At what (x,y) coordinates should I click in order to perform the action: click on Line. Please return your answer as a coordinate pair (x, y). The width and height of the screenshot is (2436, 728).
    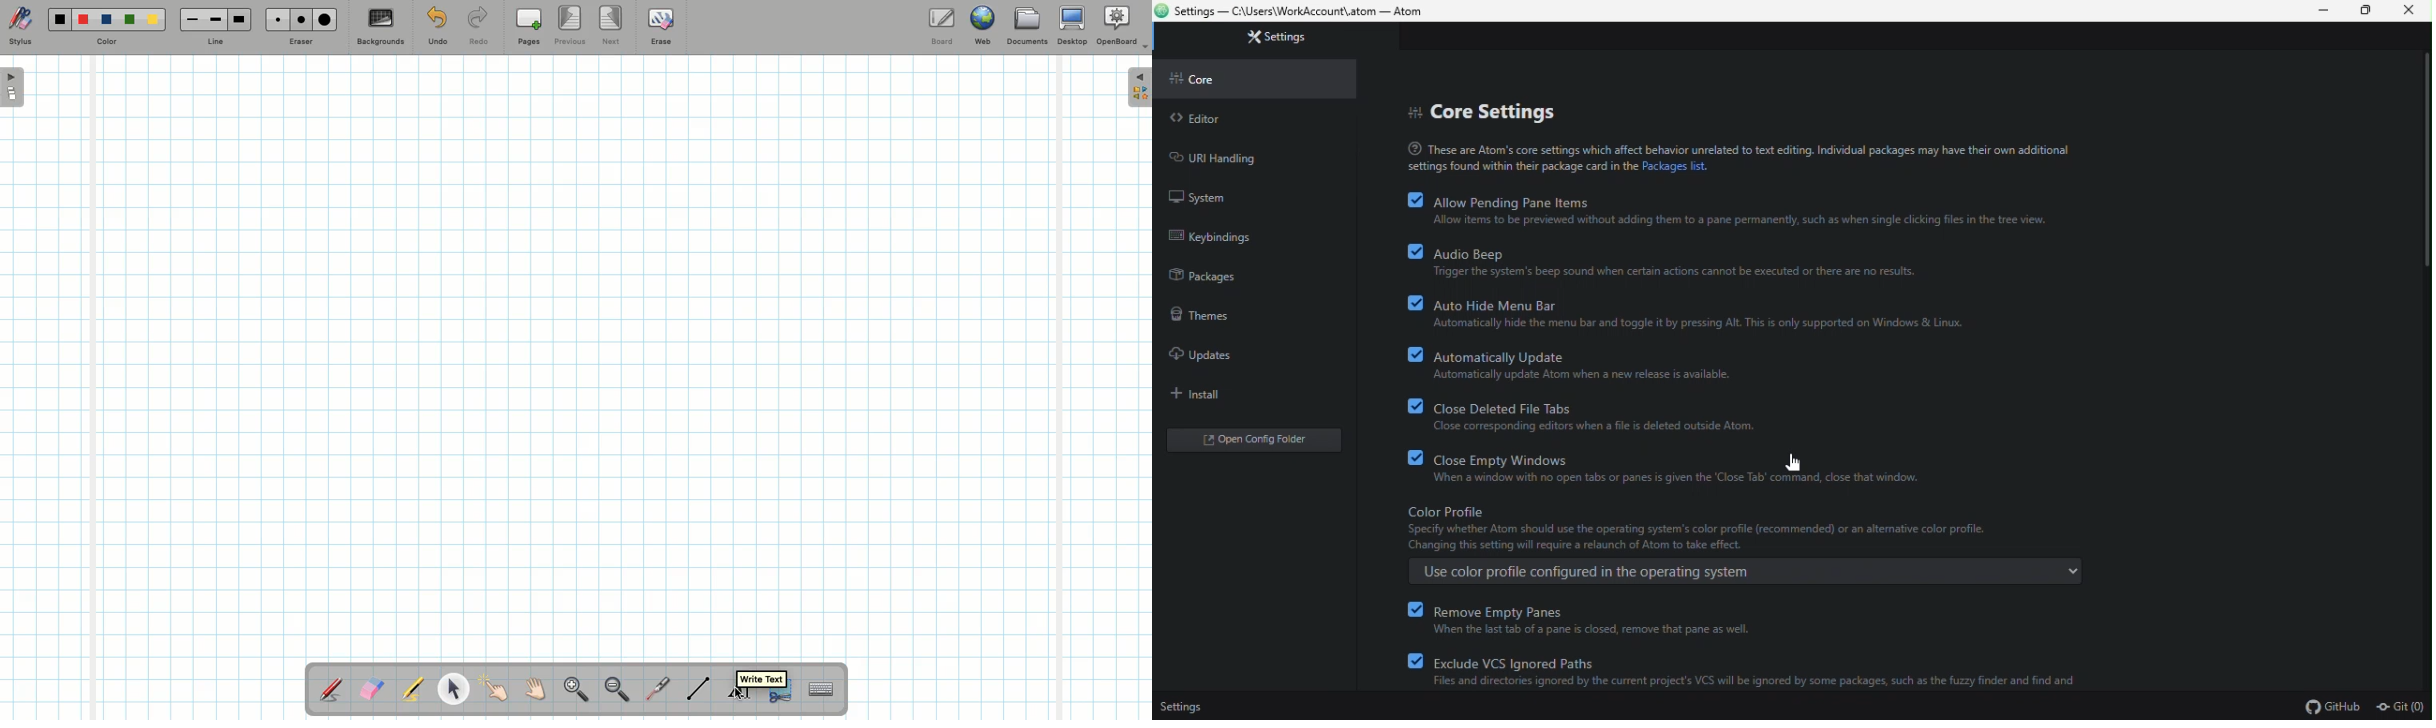
    Looking at the image, I should click on (215, 42).